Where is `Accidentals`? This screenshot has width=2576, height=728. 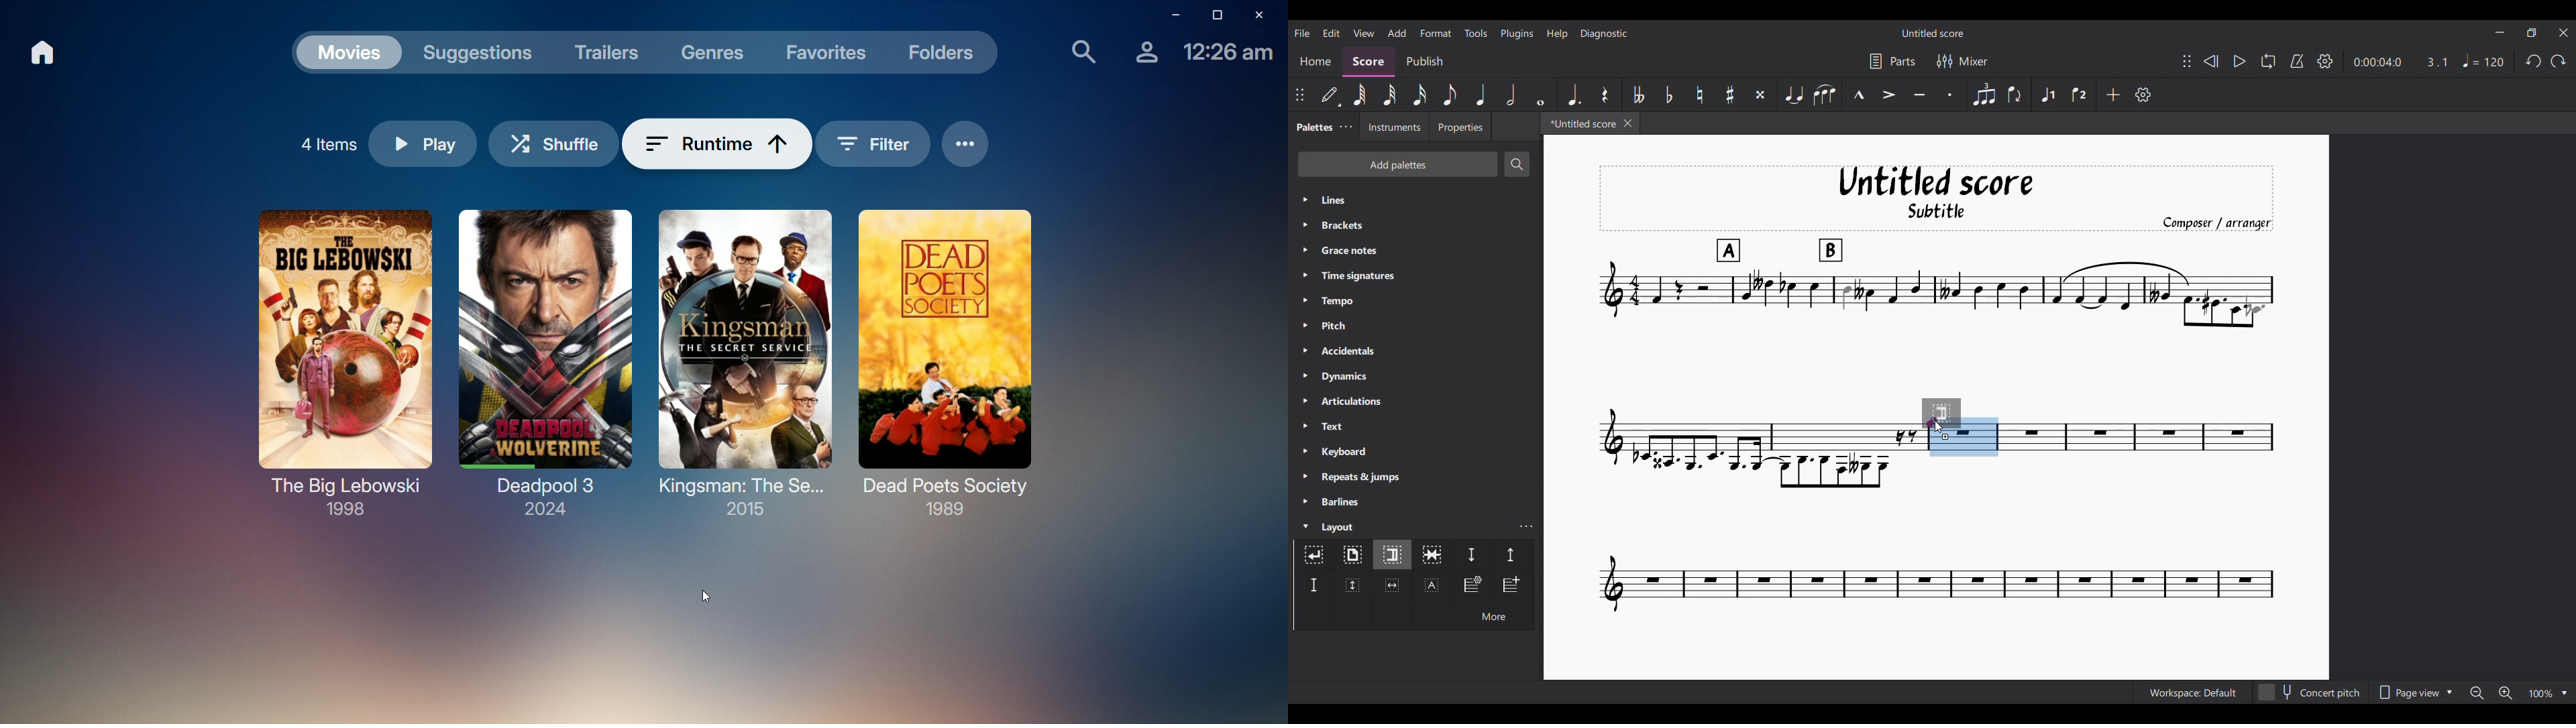
Accidentals is located at coordinates (1415, 351).